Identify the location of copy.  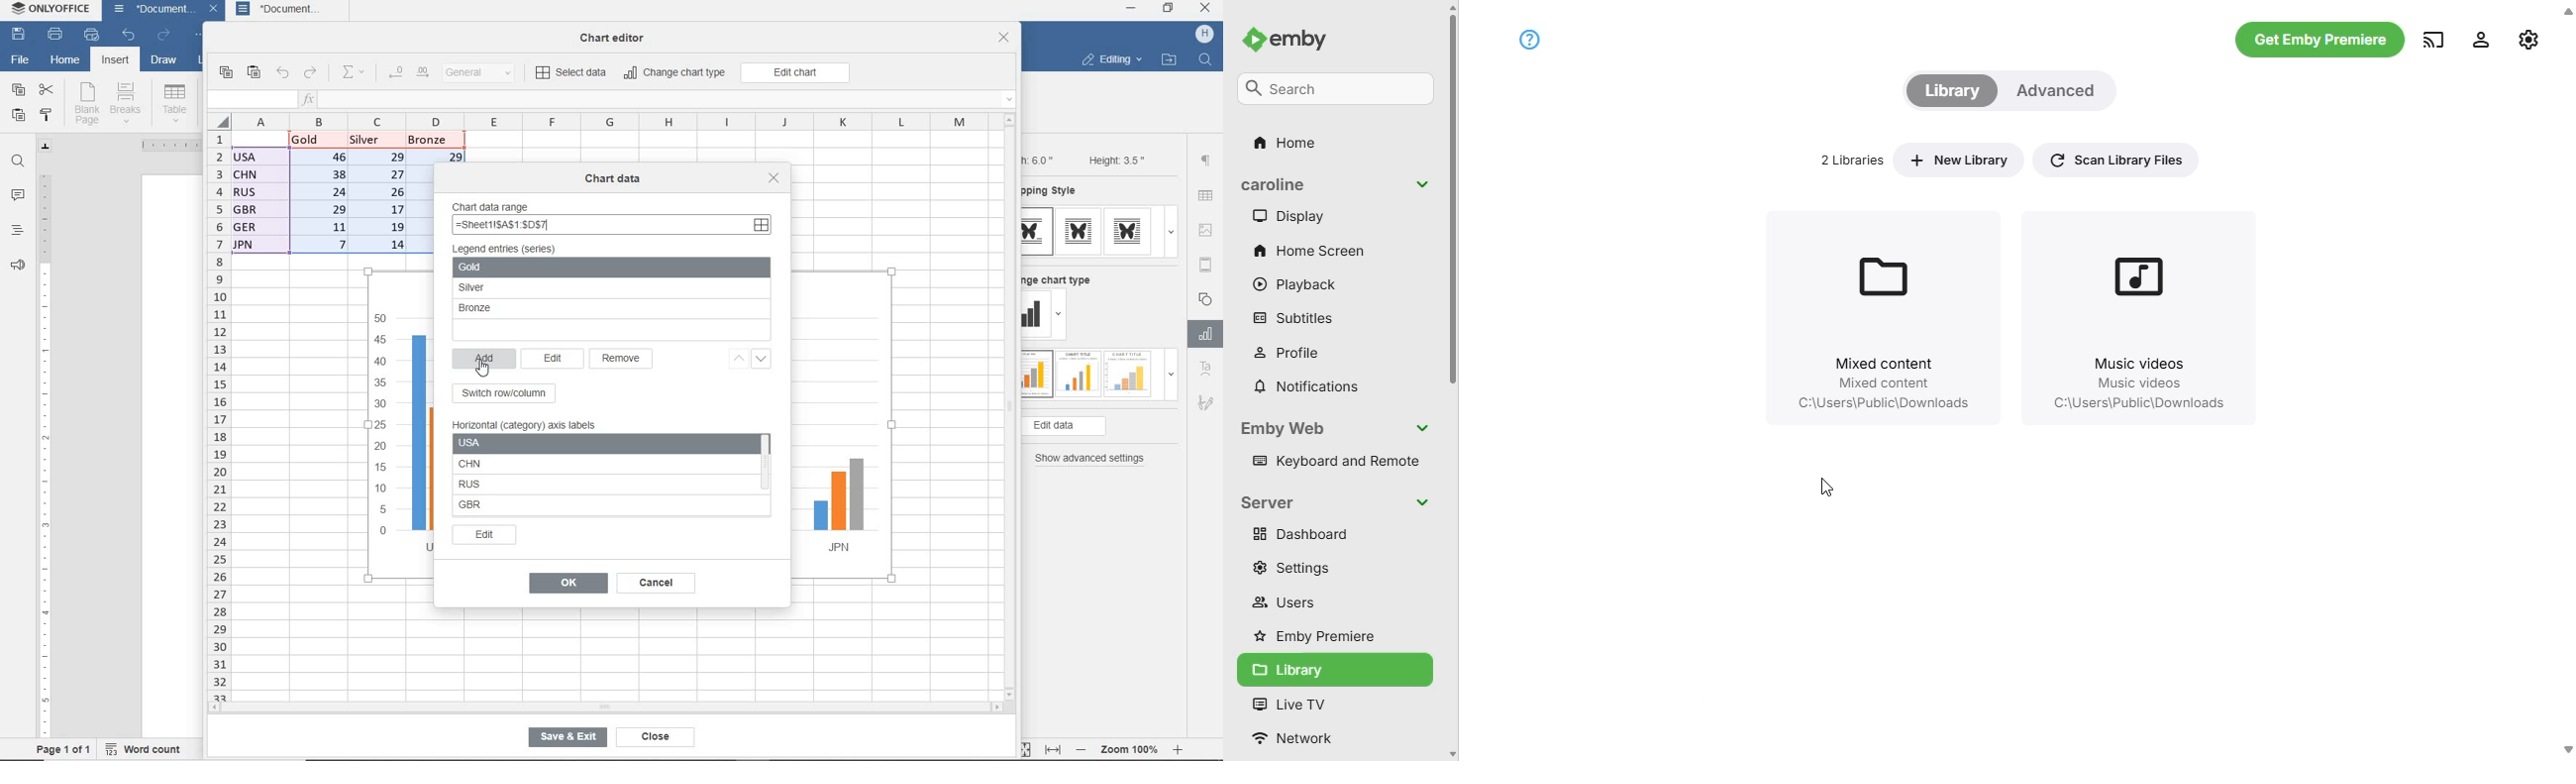
(225, 72).